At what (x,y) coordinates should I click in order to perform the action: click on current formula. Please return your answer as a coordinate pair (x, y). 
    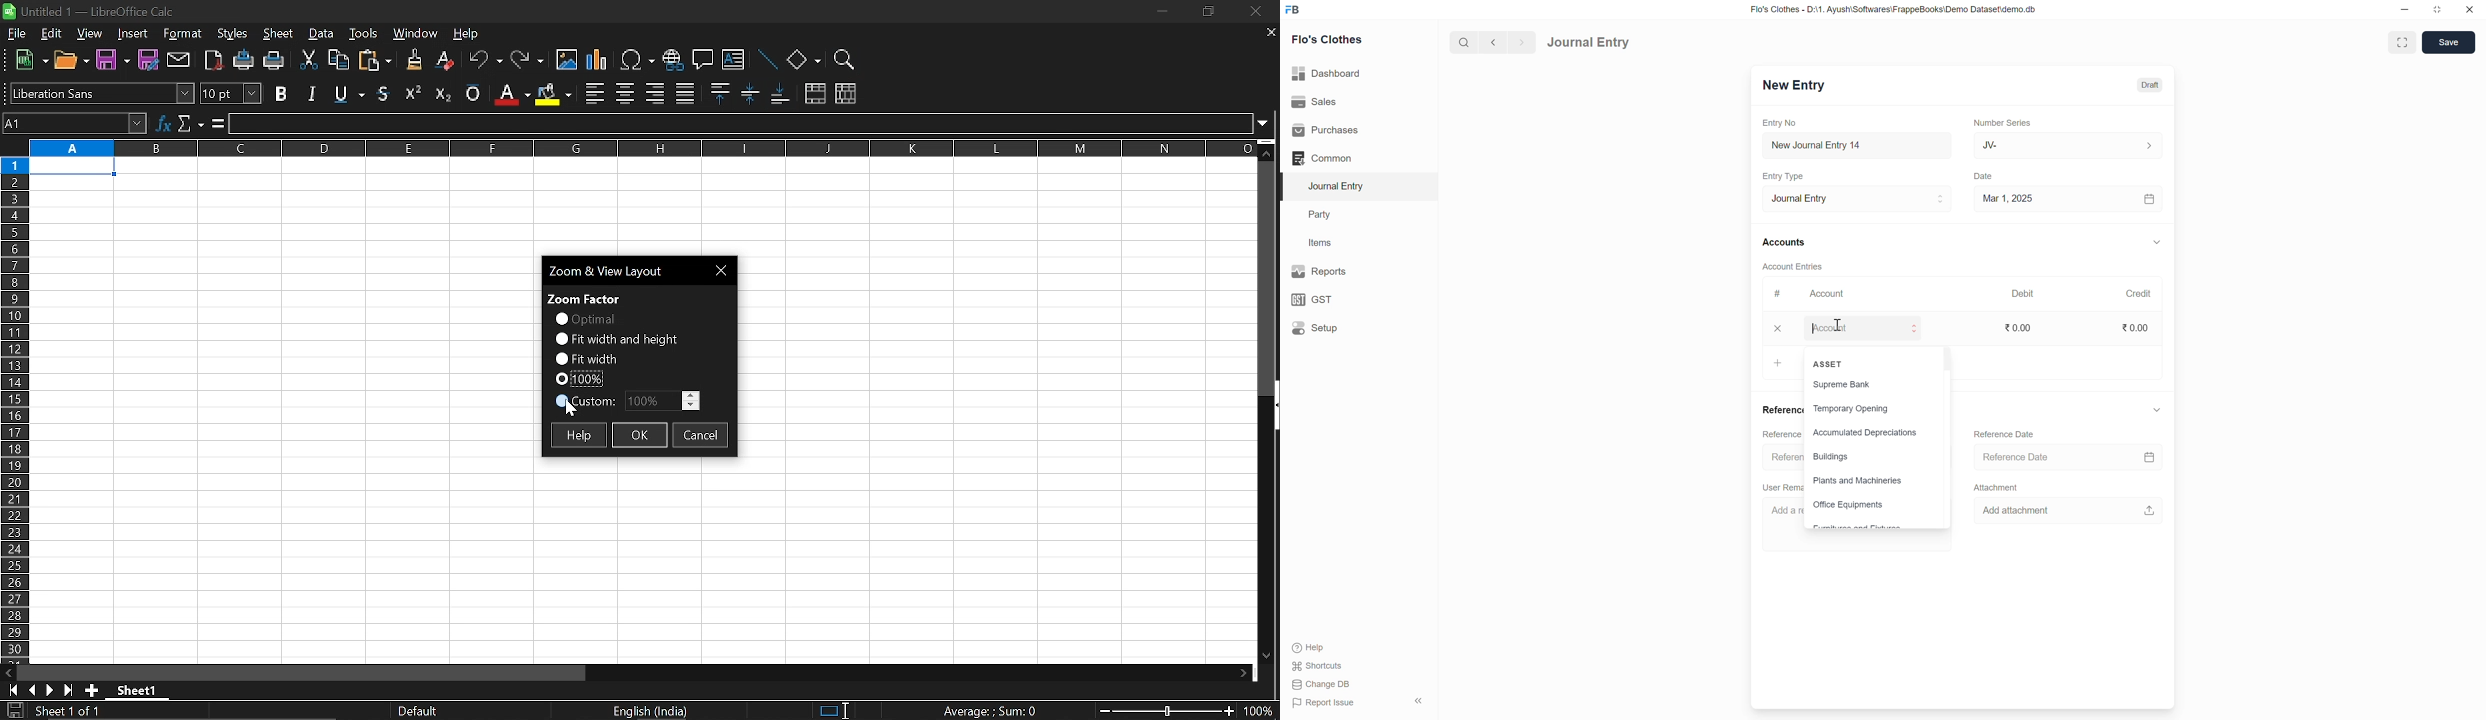
    Looking at the image, I should click on (990, 711).